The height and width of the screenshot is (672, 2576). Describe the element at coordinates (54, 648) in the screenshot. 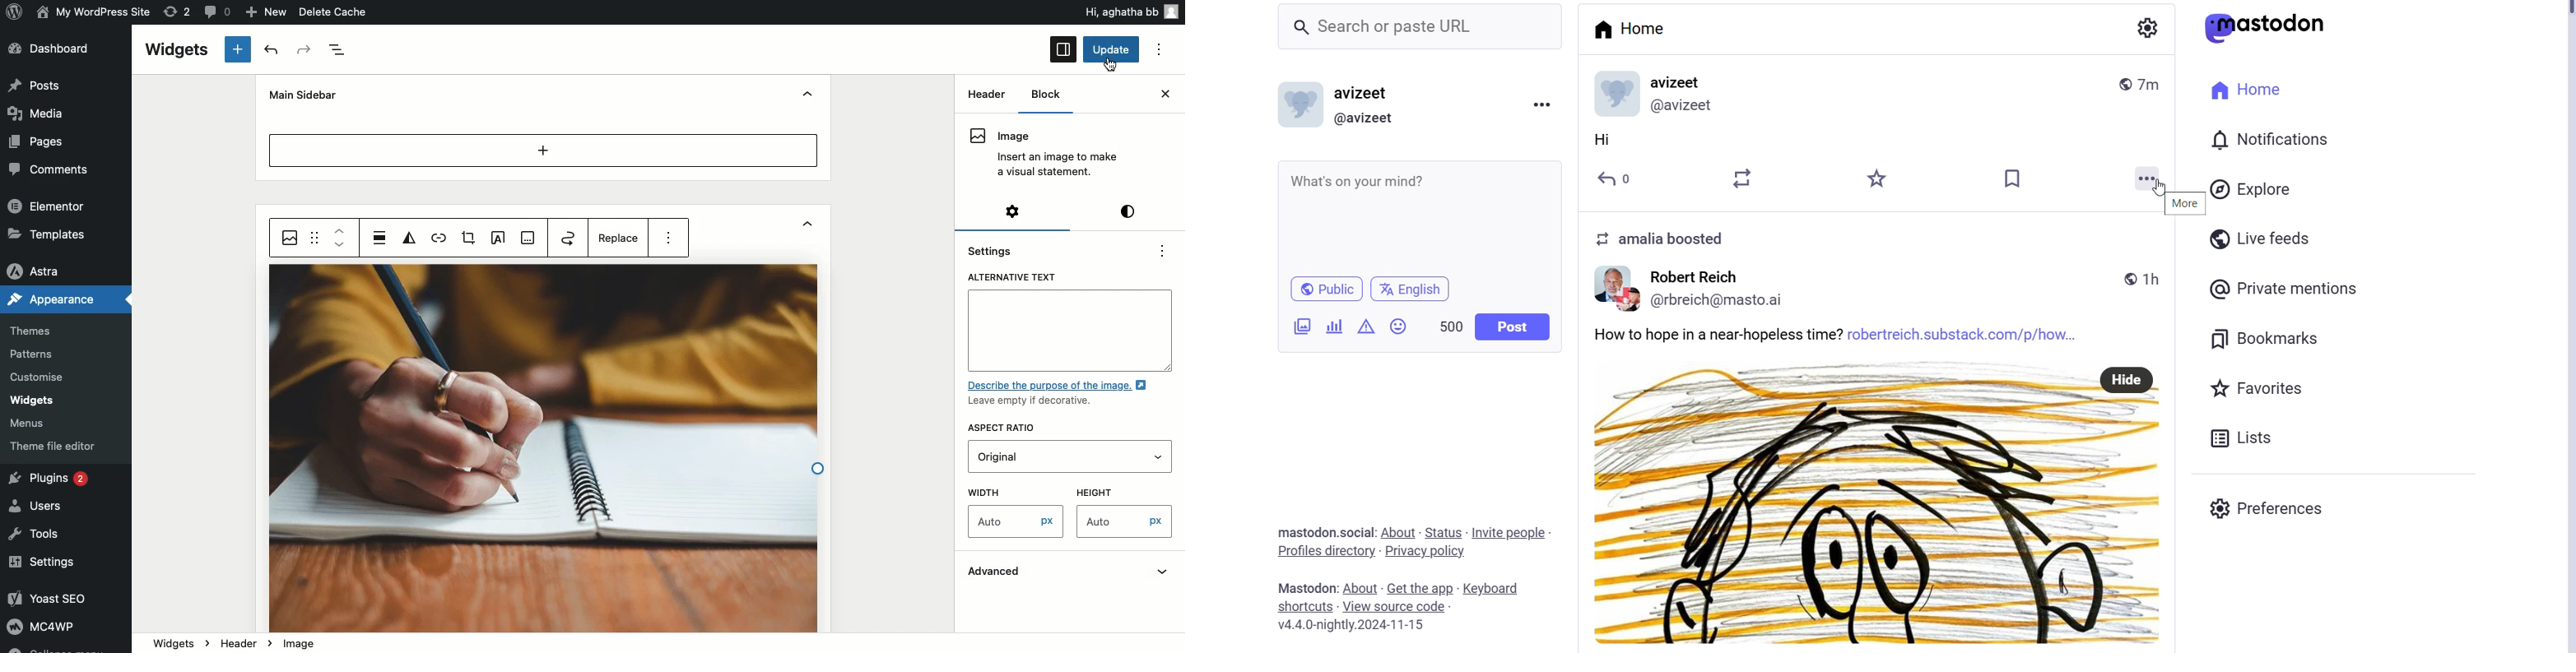

I see `Collapse menu` at that location.